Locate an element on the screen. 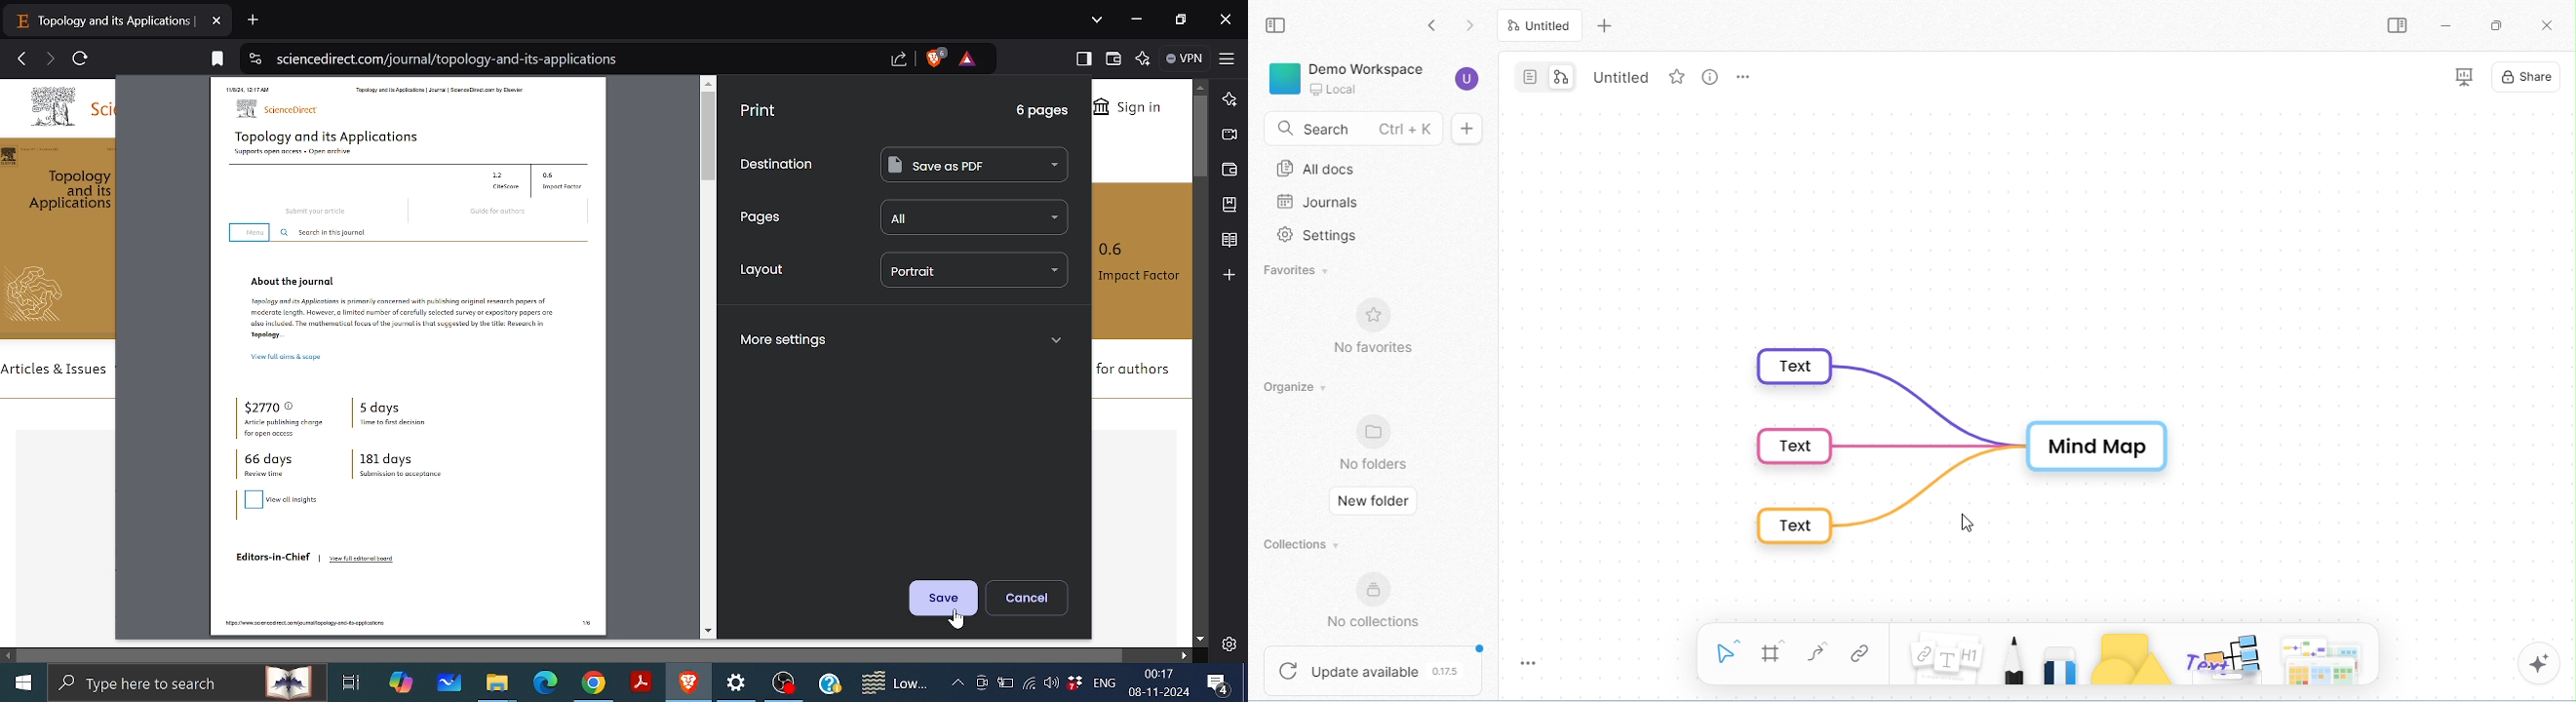 This screenshot has height=728, width=2576. Sign in is located at coordinates (1130, 108).